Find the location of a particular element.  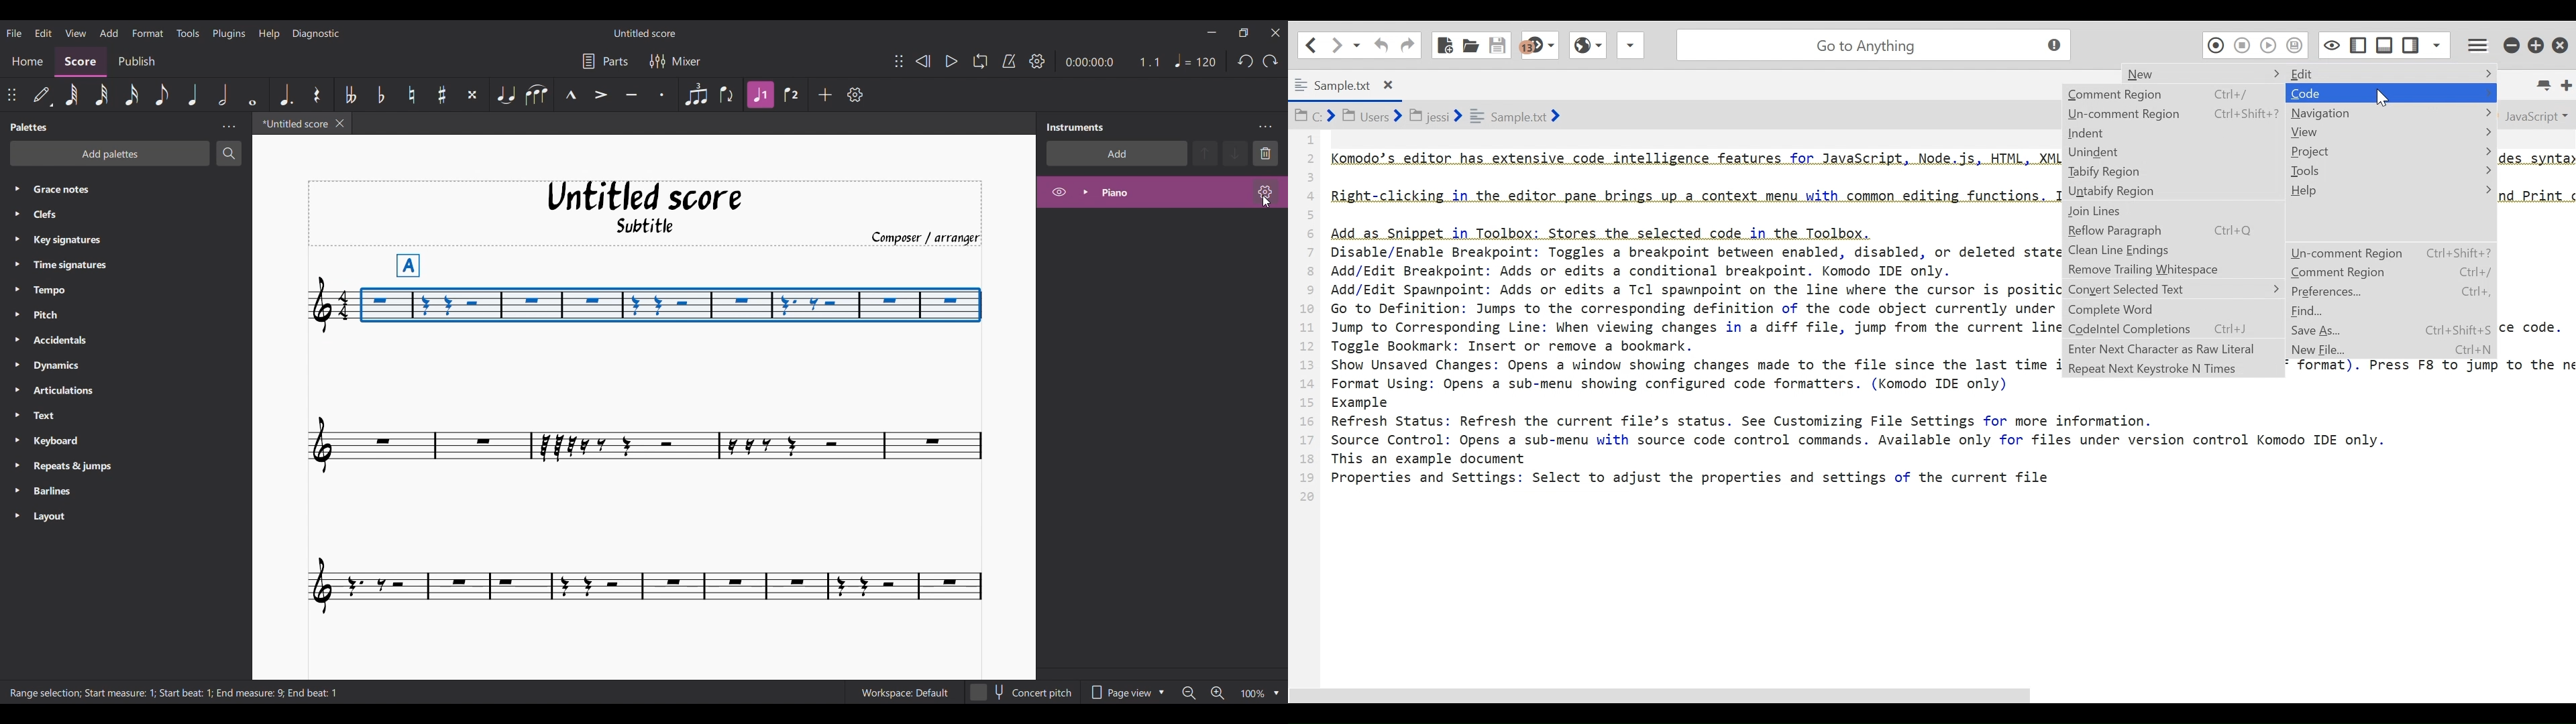

Help menu is located at coordinates (270, 34).